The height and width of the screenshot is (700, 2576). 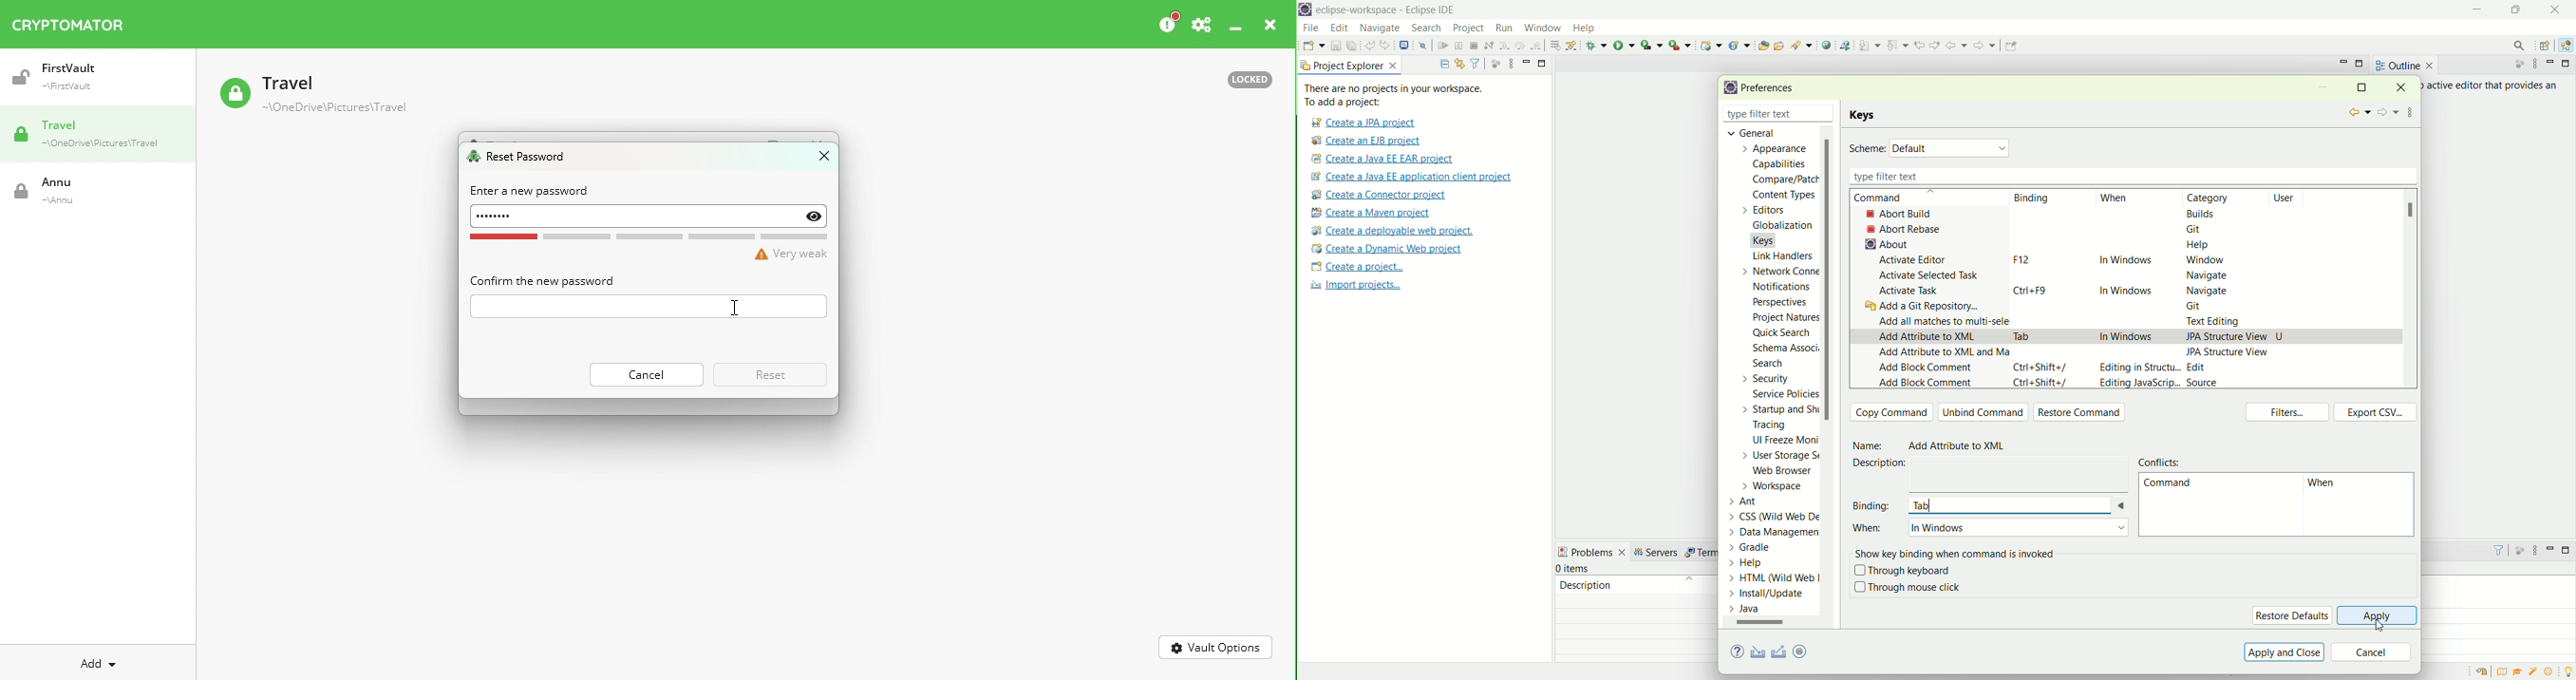 I want to click on next edit location, so click(x=1937, y=44).